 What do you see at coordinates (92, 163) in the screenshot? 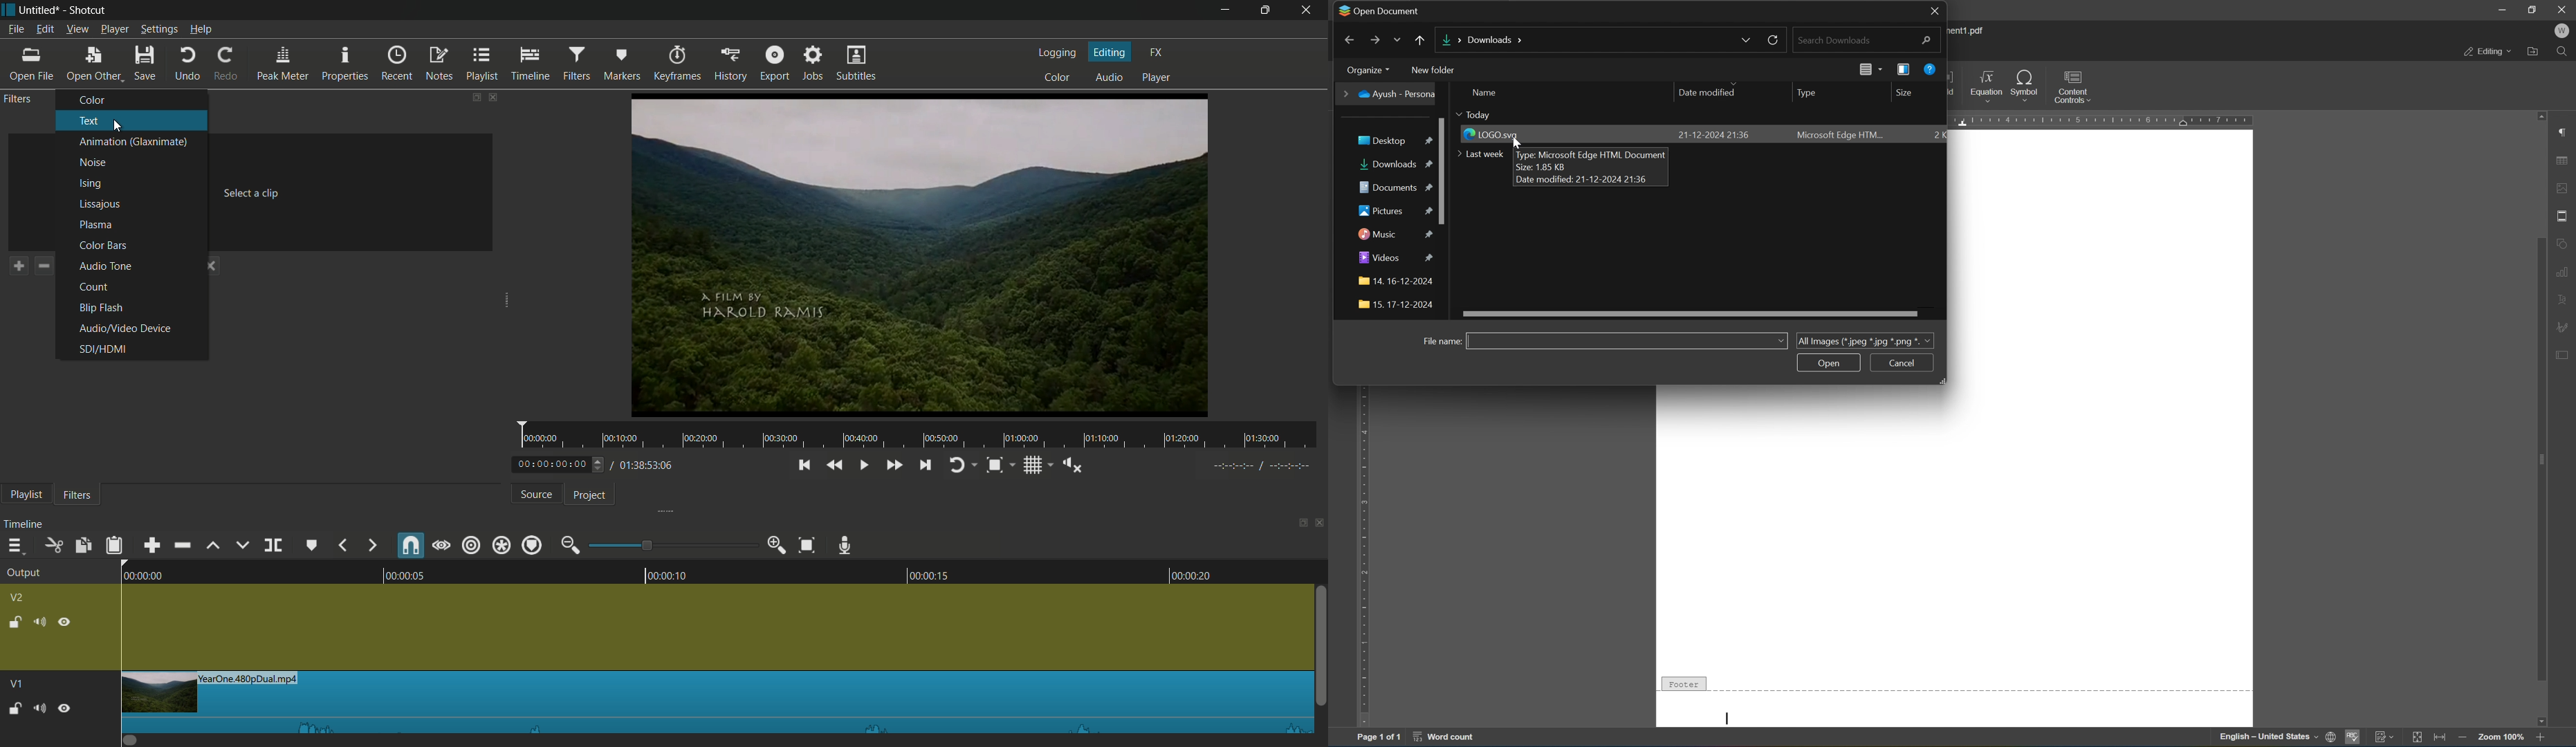
I see `Noise` at bounding box center [92, 163].